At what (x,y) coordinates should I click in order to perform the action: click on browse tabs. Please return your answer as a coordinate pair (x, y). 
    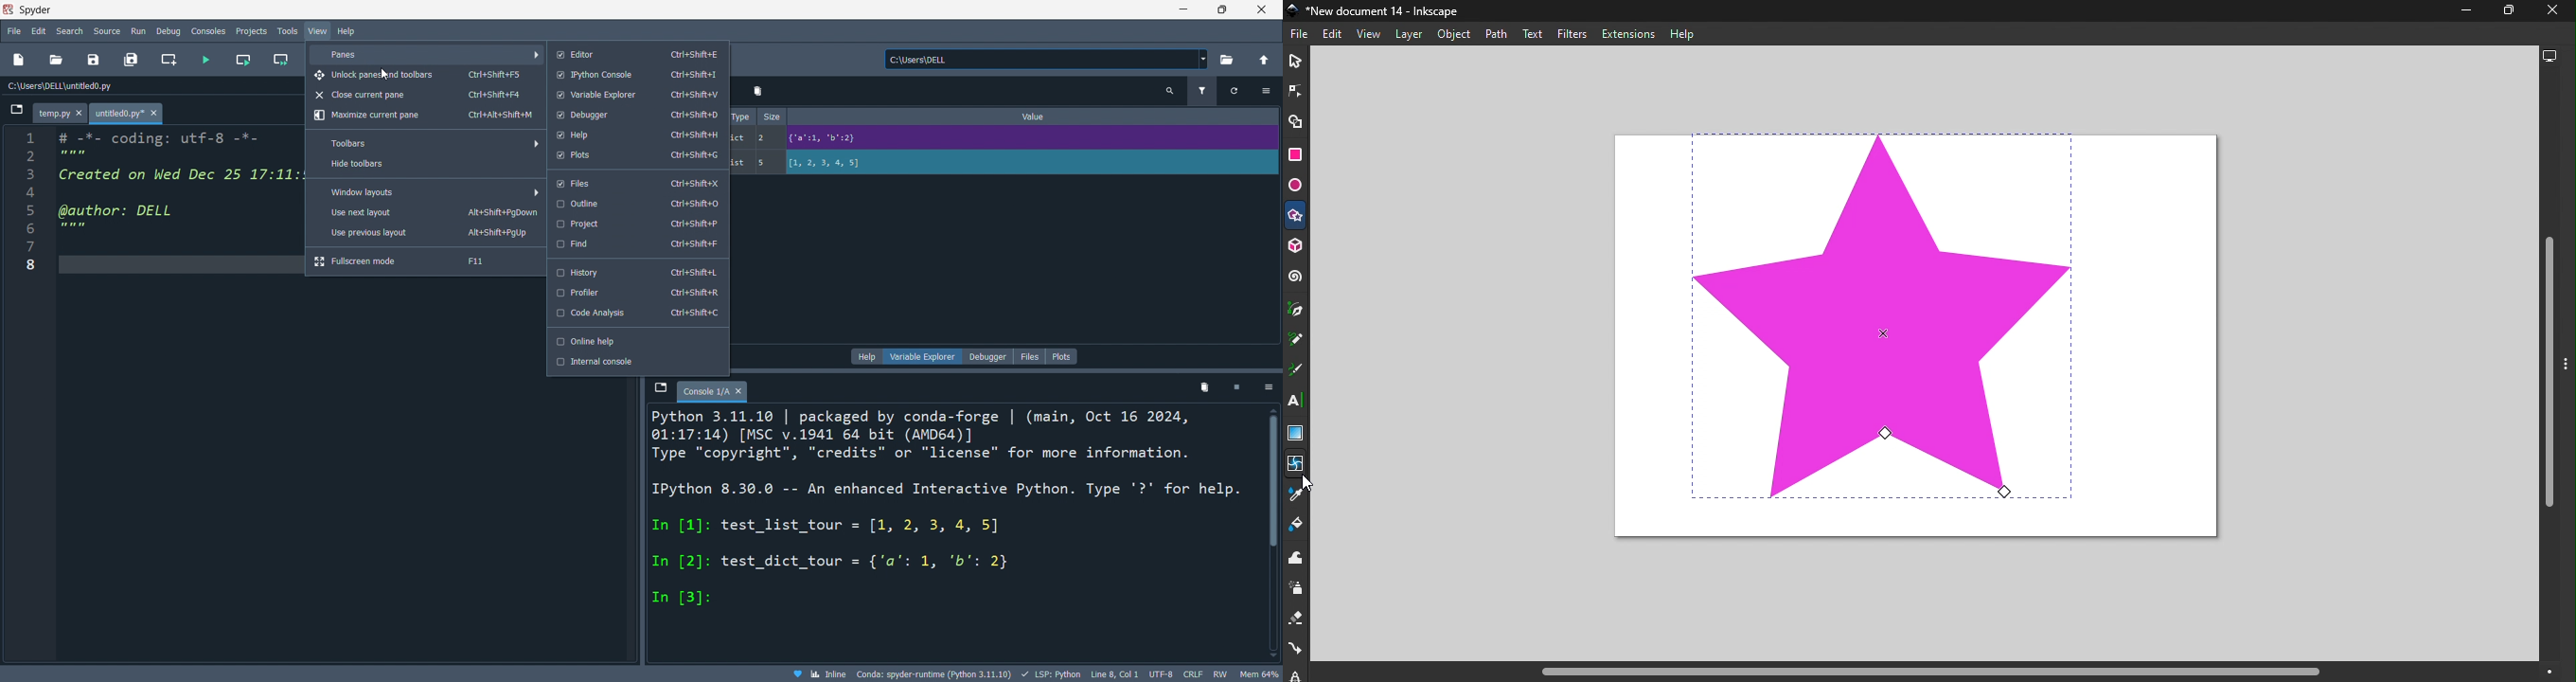
    Looking at the image, I should click on (660, 388).